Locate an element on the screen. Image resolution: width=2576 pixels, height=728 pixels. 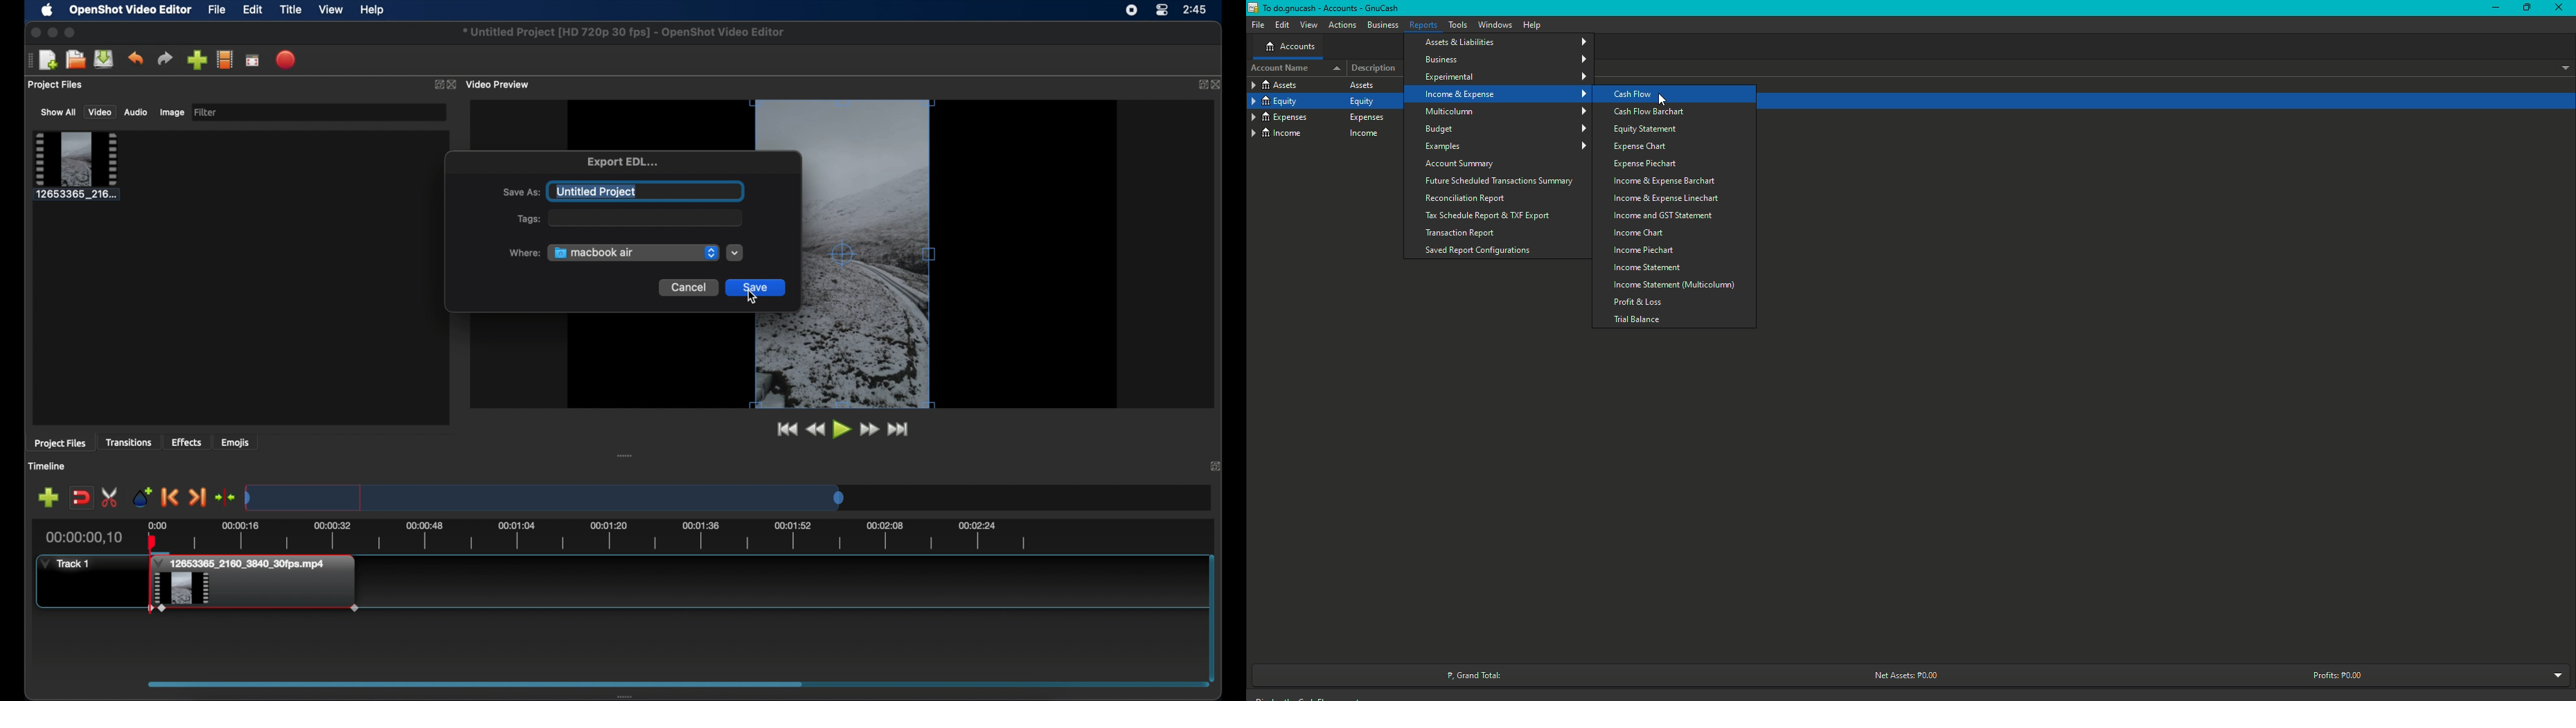
Business is located at coordinates (1507, 60).